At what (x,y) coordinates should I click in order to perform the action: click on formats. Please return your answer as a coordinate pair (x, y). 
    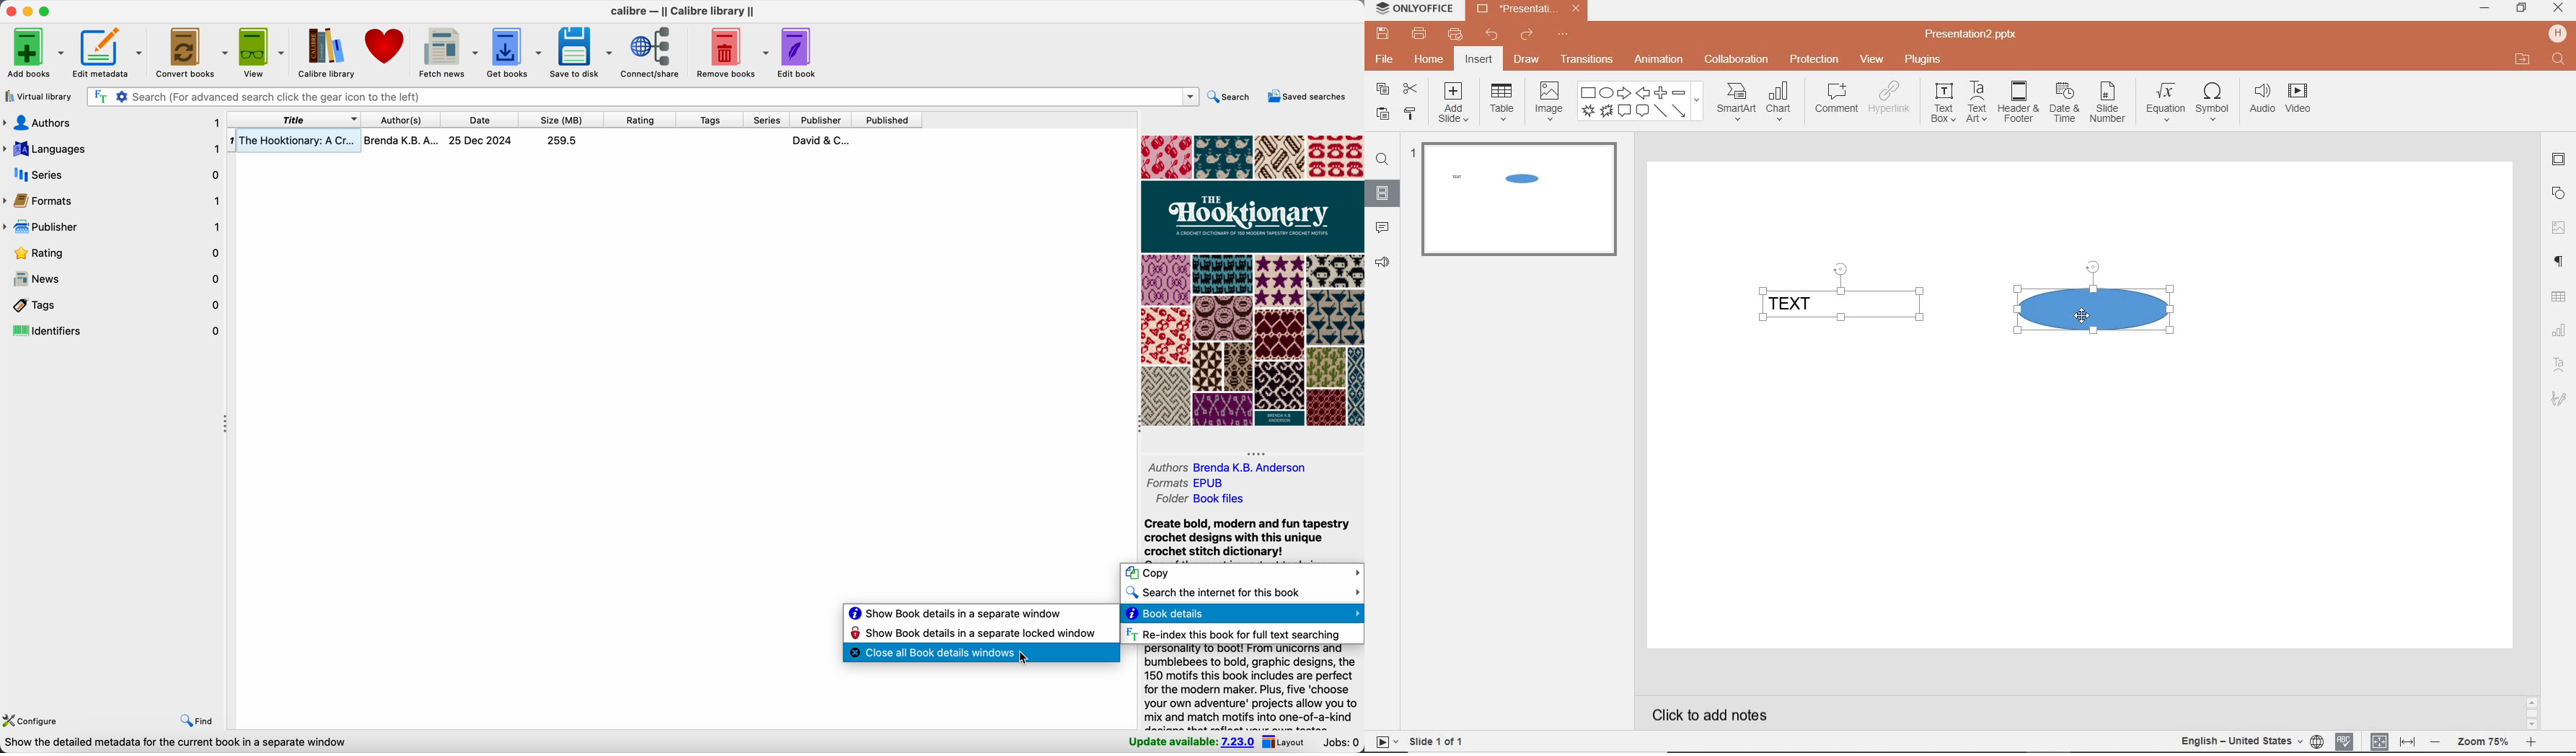
    Looking at the image, I should click on (1190, 484).